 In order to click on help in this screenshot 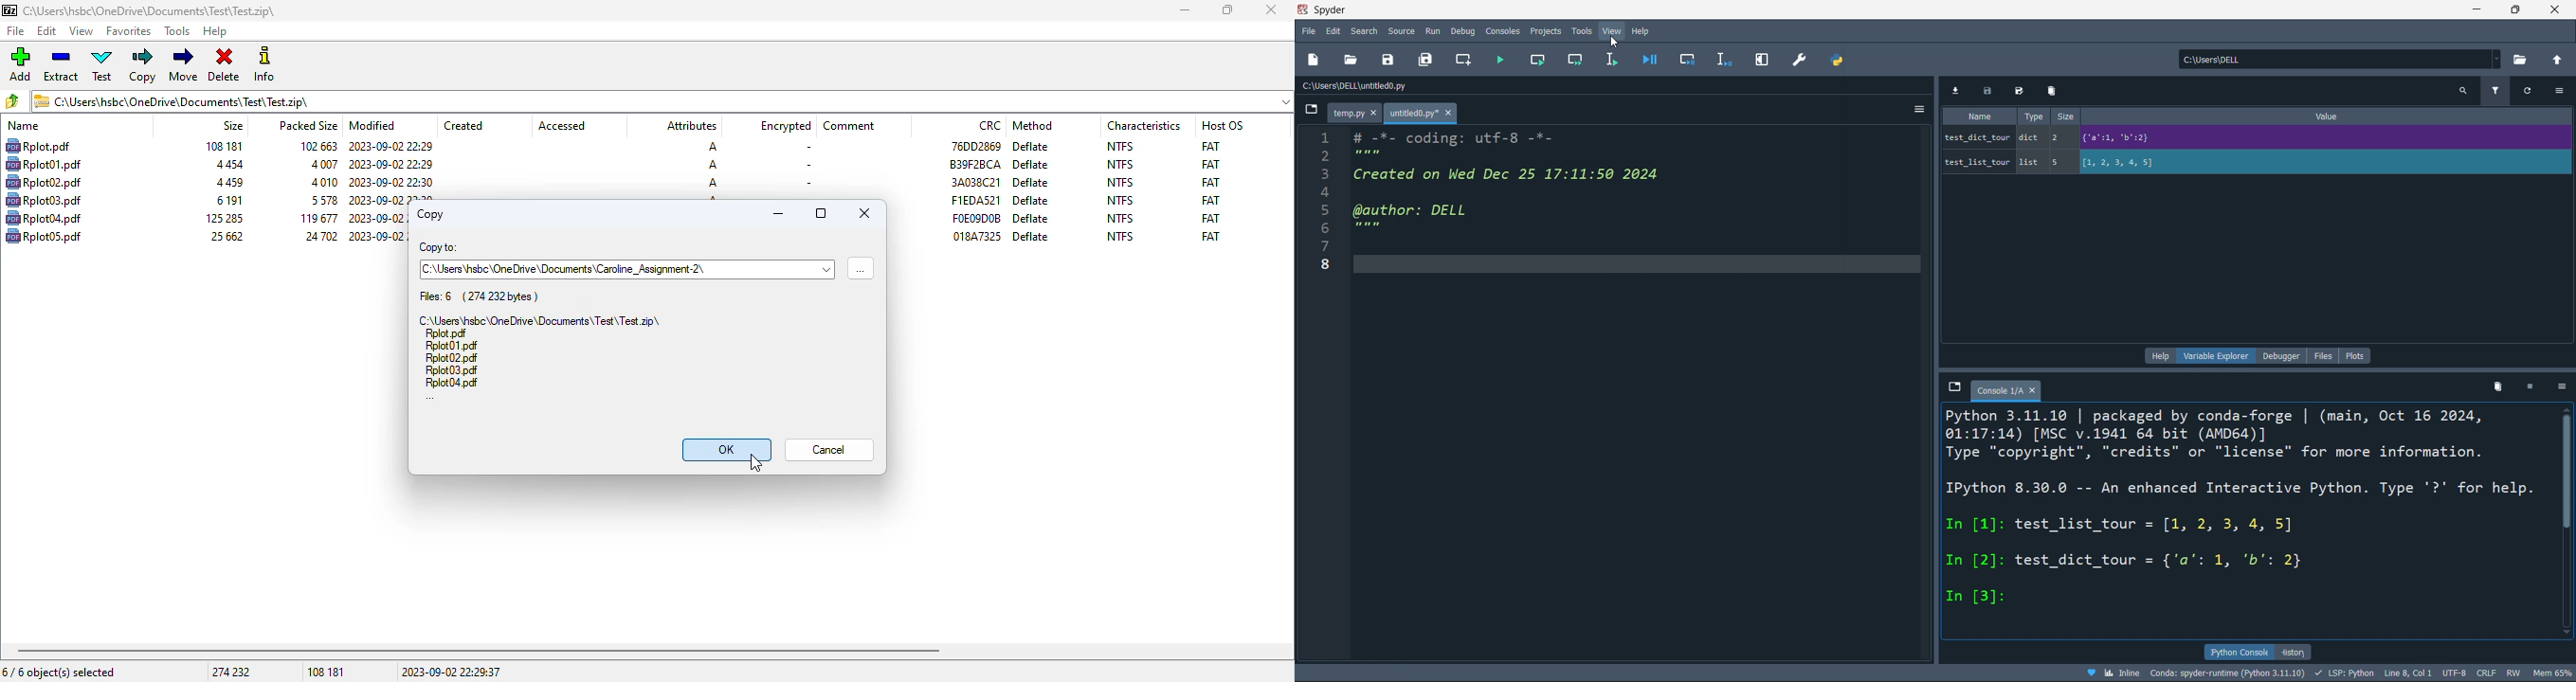, I will do `click(2158, 356)`.